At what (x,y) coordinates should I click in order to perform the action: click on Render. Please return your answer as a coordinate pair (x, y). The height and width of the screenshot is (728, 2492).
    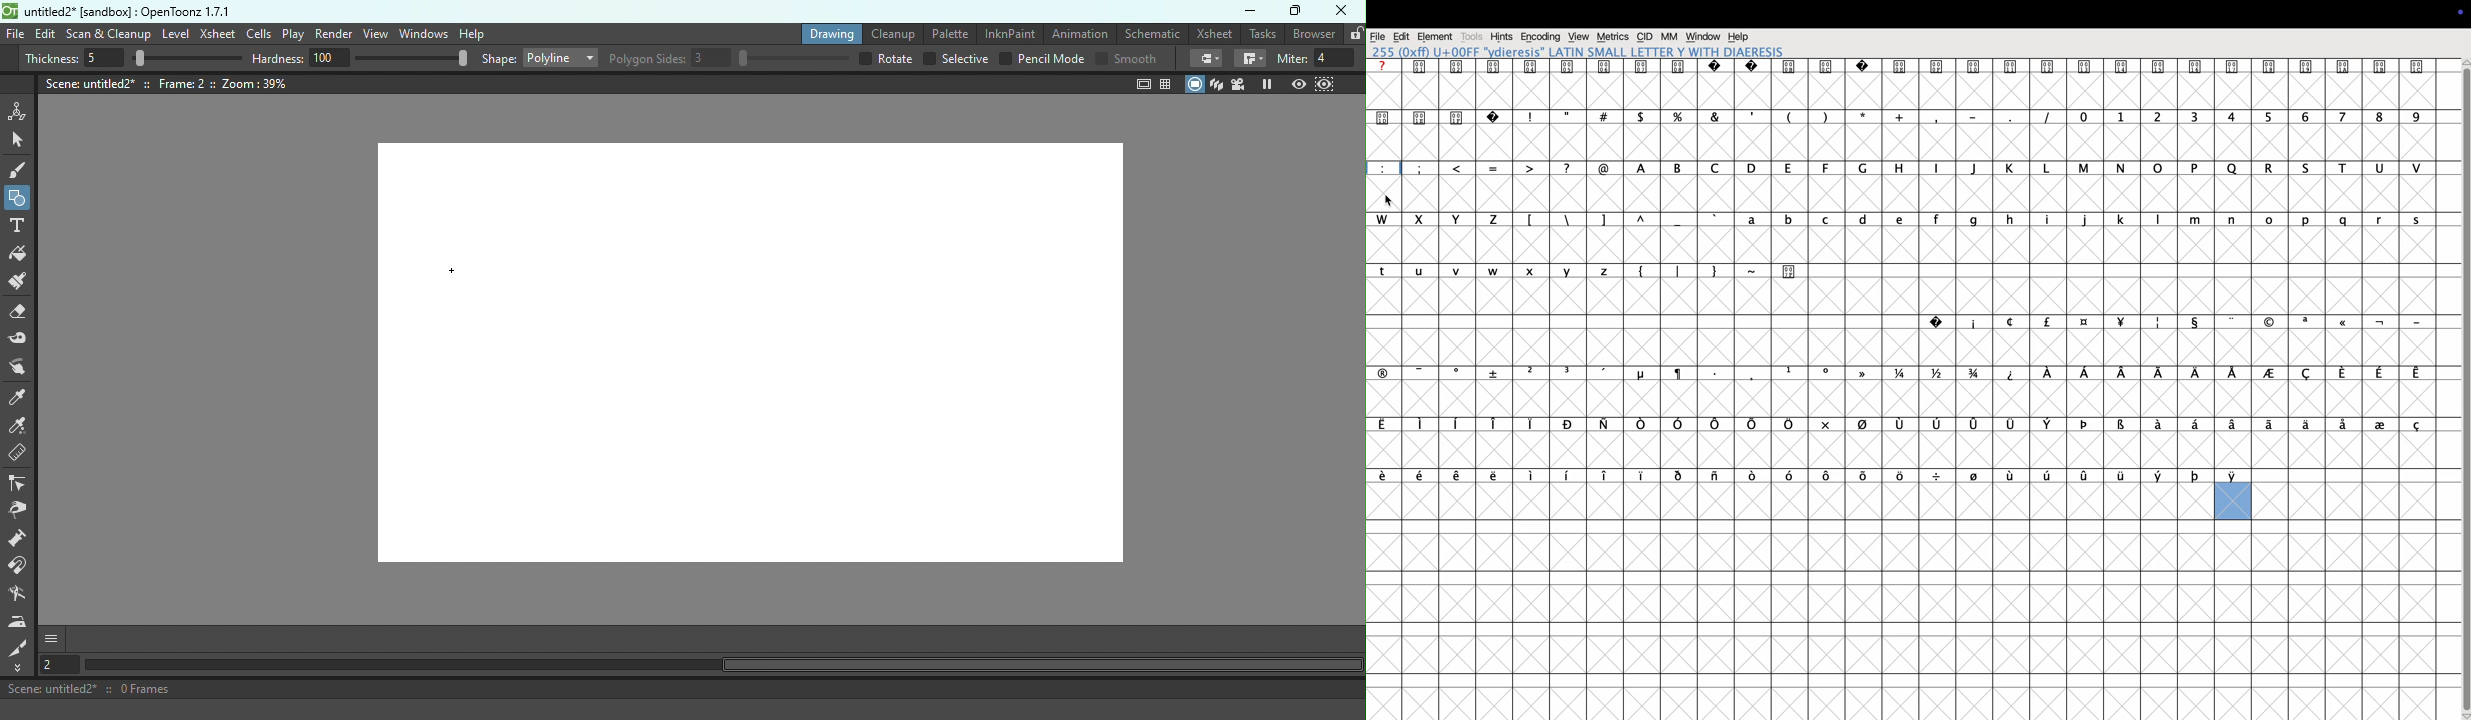
    Looking at the image, I should click on (334, 34).